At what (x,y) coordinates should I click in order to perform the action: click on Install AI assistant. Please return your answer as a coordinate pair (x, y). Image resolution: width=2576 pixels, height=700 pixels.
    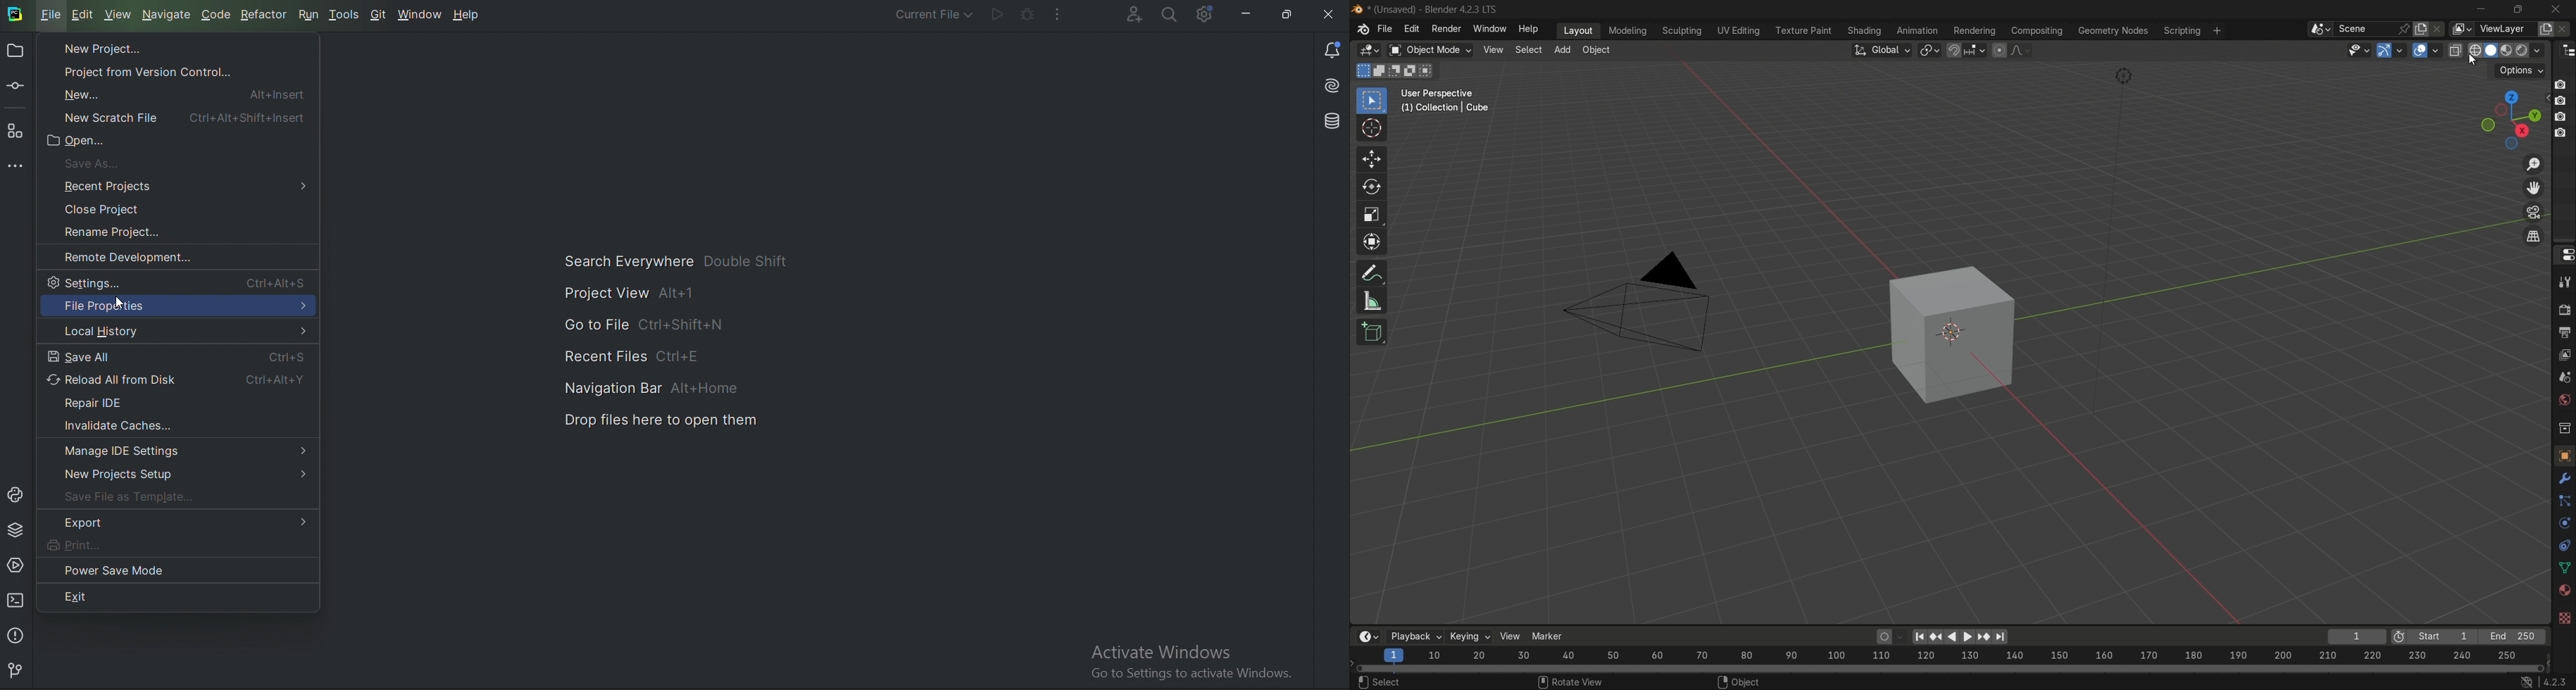
    Looking at the image, I should click on (1334, 82).